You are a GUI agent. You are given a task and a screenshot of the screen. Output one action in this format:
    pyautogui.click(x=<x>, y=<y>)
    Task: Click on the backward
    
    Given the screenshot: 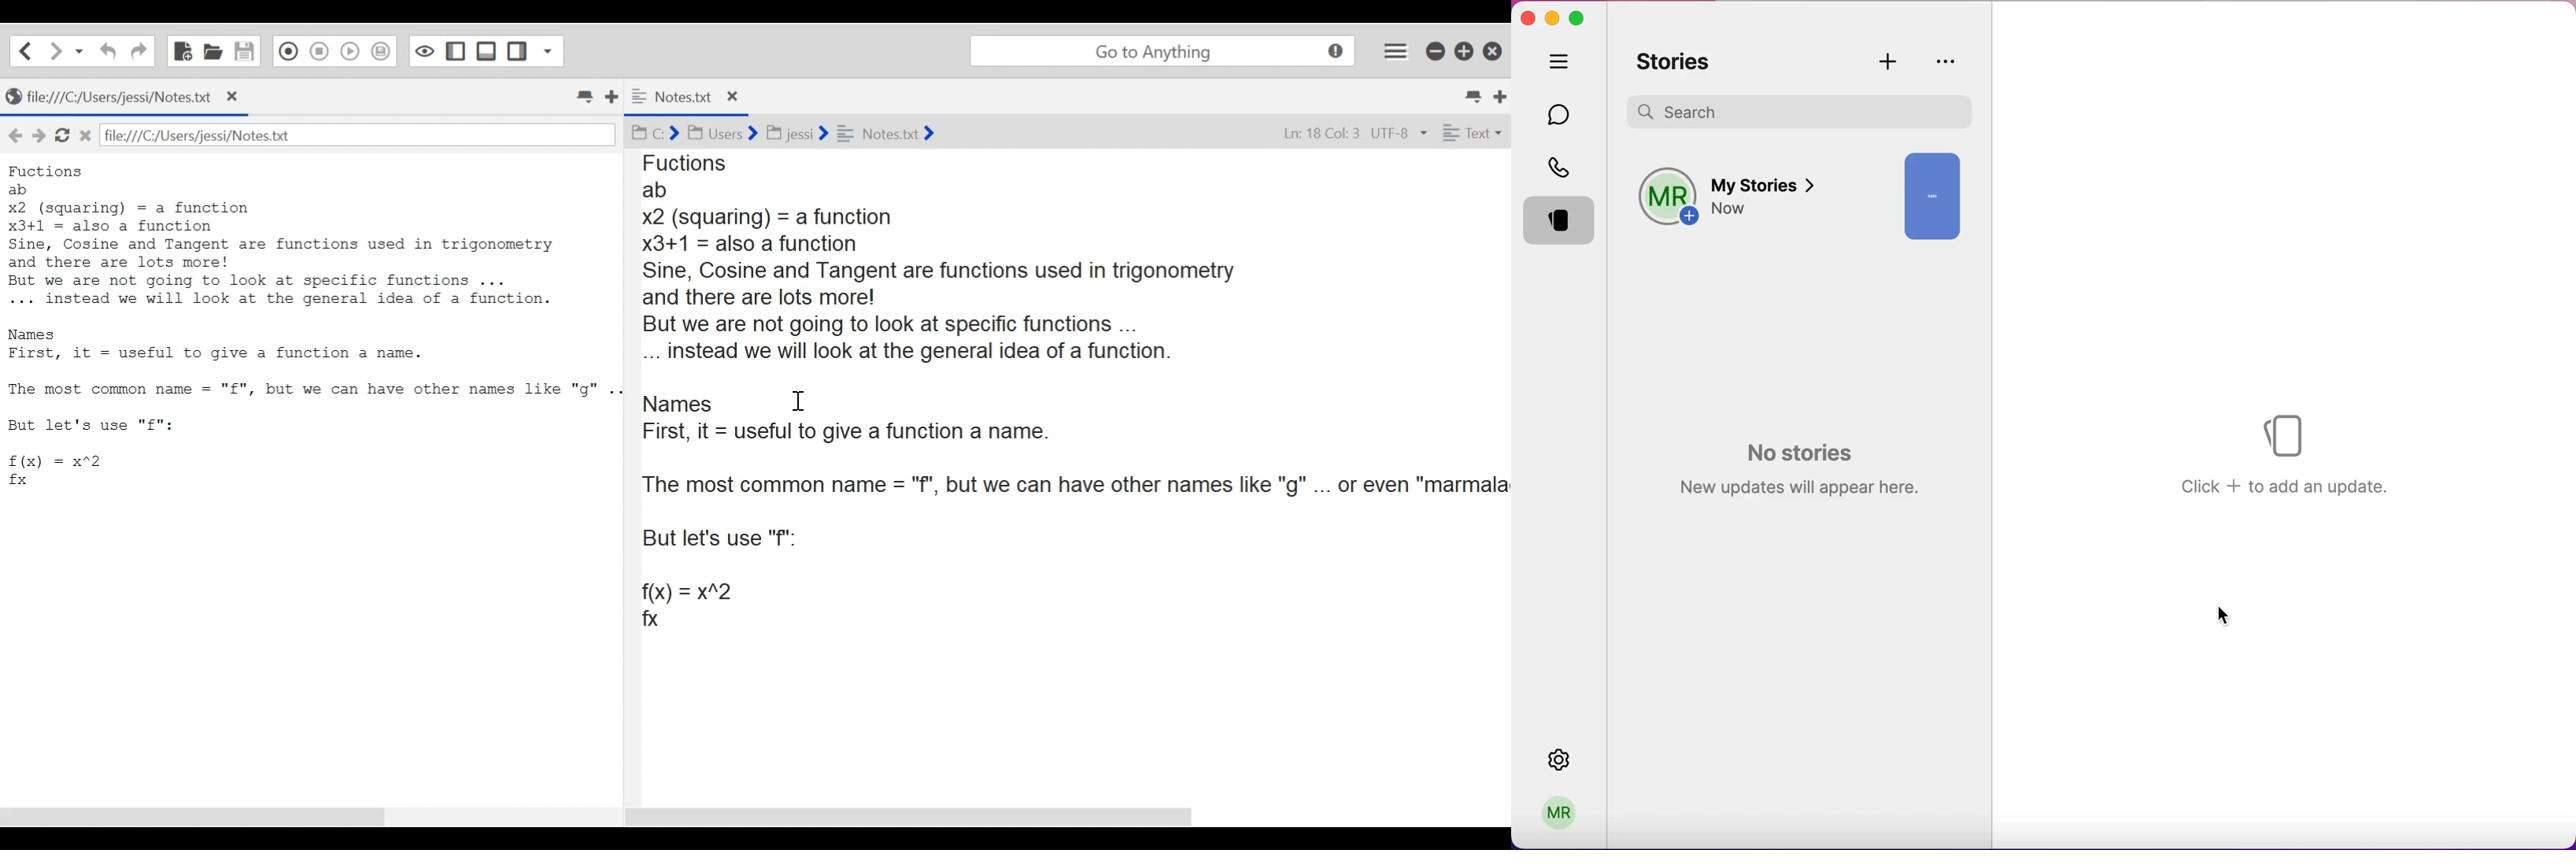 What is the action you would take?
    pyautogui.click(x=13, y=132)
    